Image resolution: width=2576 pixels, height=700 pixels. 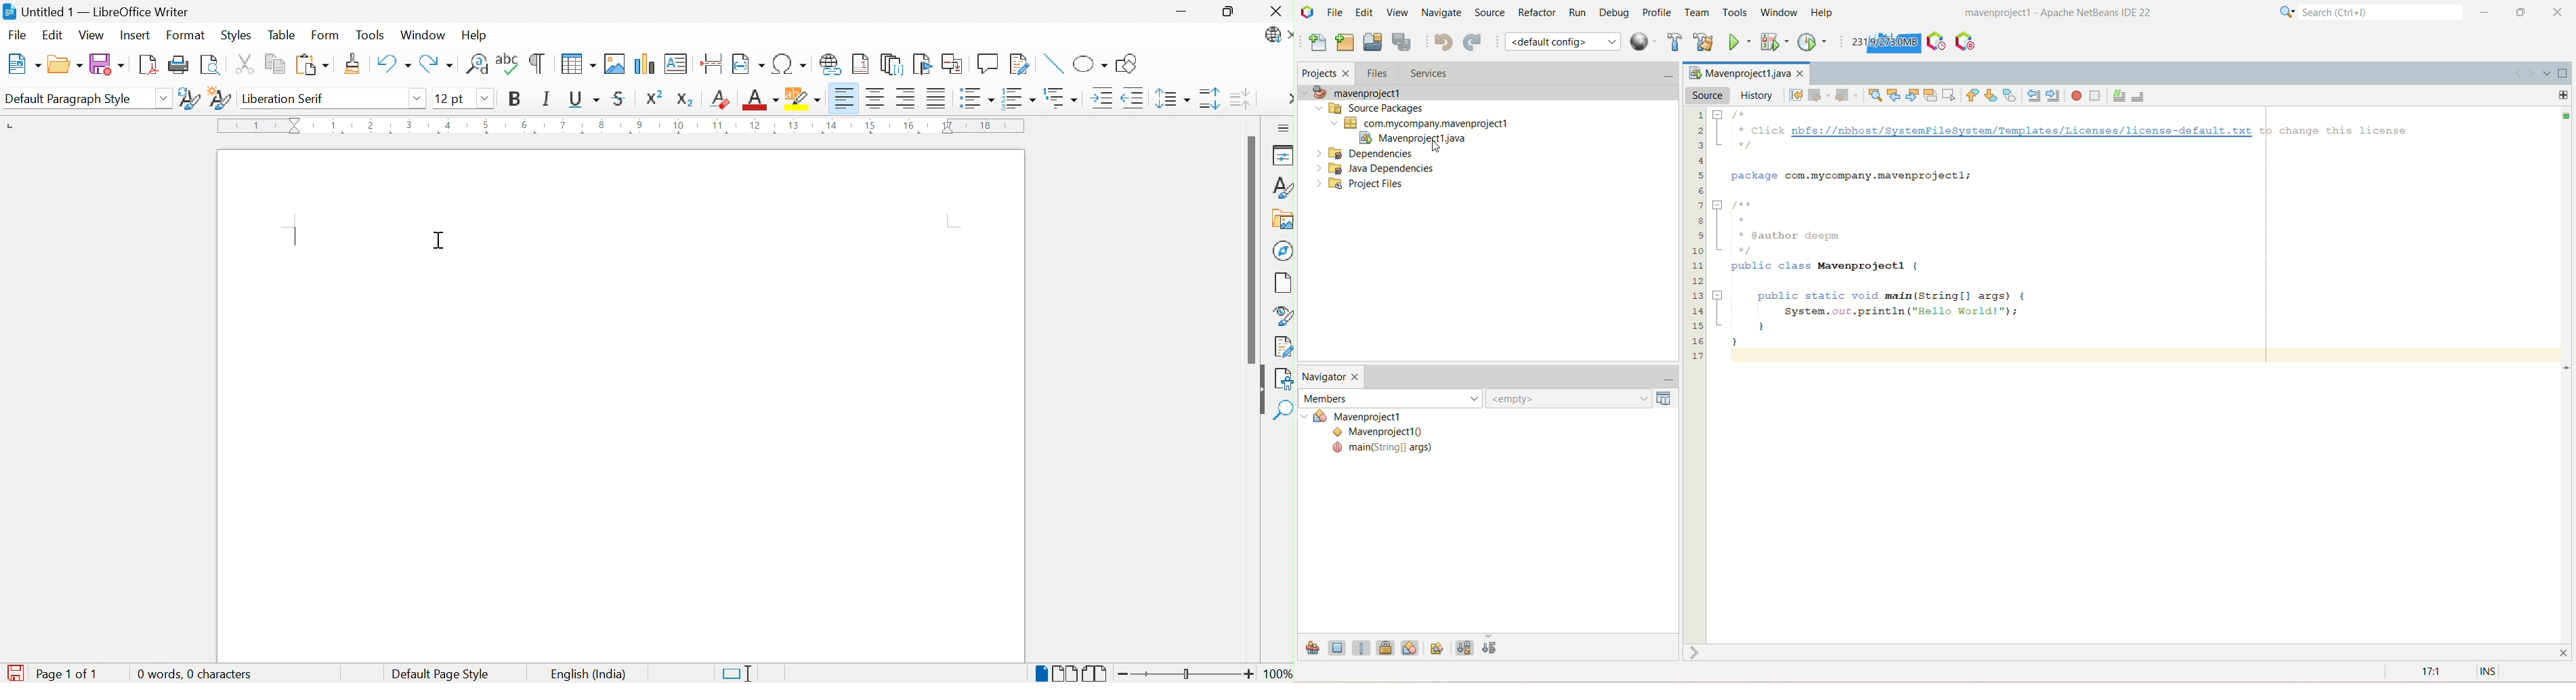 What do you see at coordinates (1183, 12) in the screenshot?
I see `Minimize` at bounding box center [1183, 12].